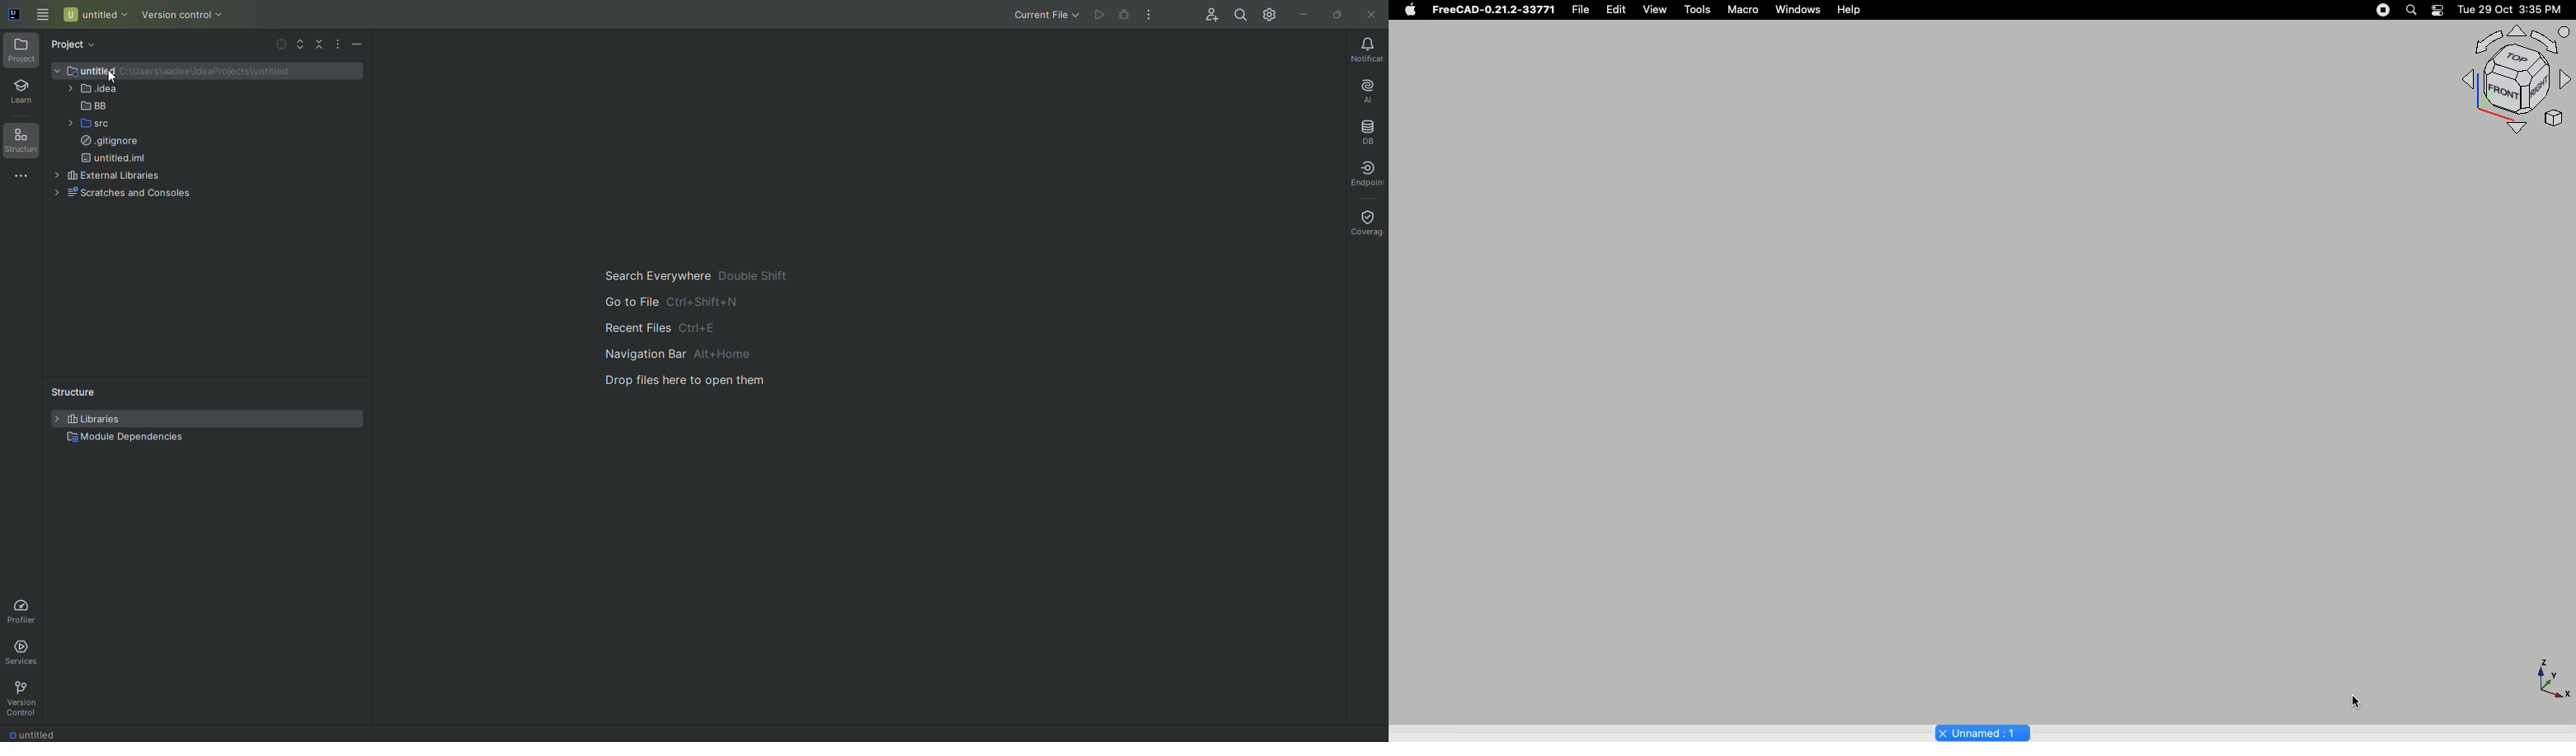 The width and height of the screenshot is (2576, 756). What do you see at coordinates (1852, 9) in the screenshot?
I see `Help` at bounding box center [1852, 9].